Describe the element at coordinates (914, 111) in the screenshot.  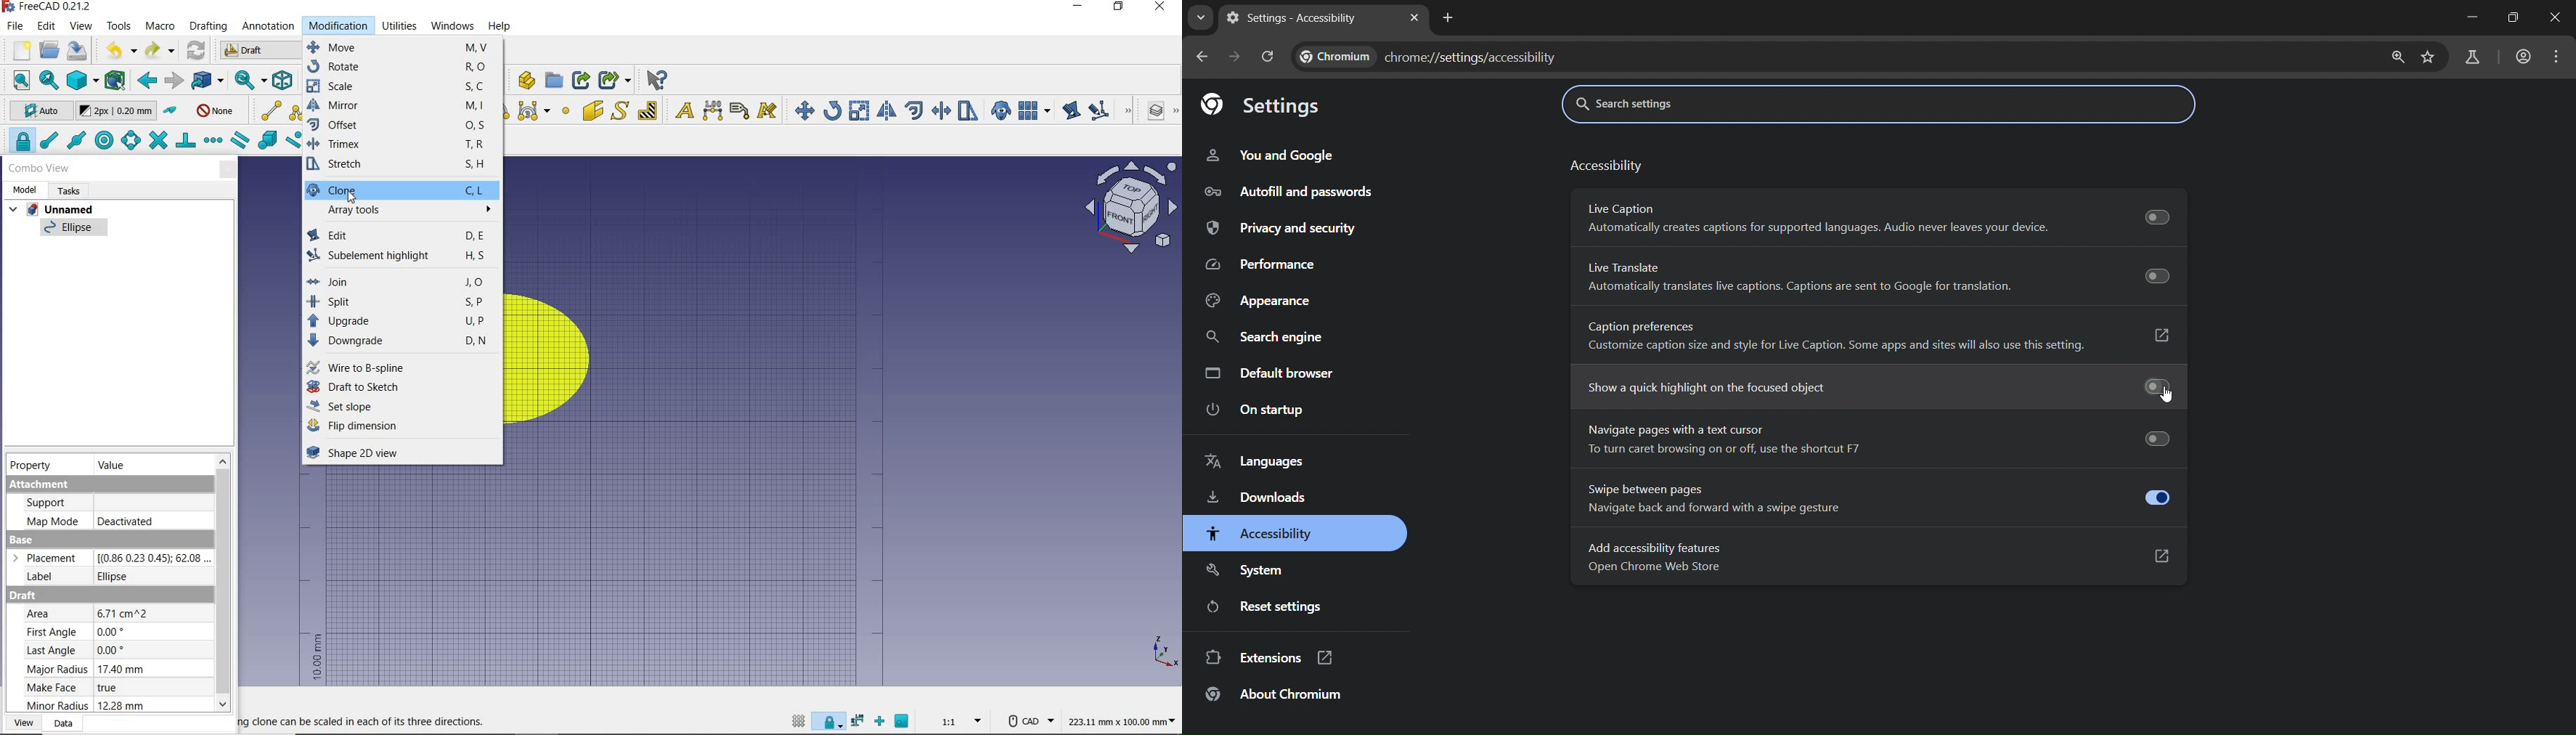
I see `offset` at that location.